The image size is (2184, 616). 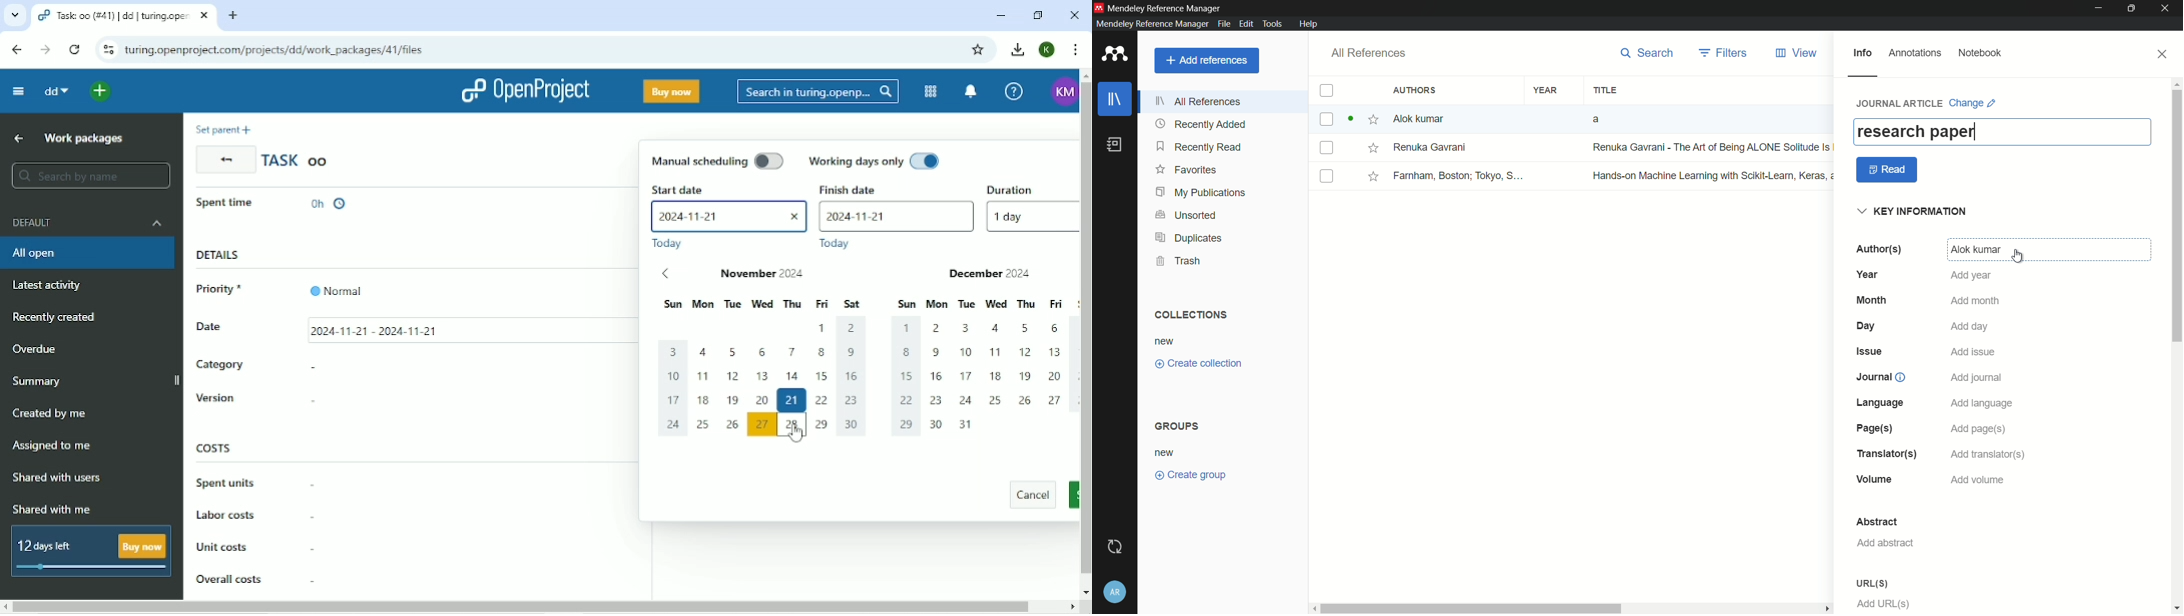 What do you see at coordinates (674, 188) in the screenshot?
I see `Start date` at bounding box center [674, 188].